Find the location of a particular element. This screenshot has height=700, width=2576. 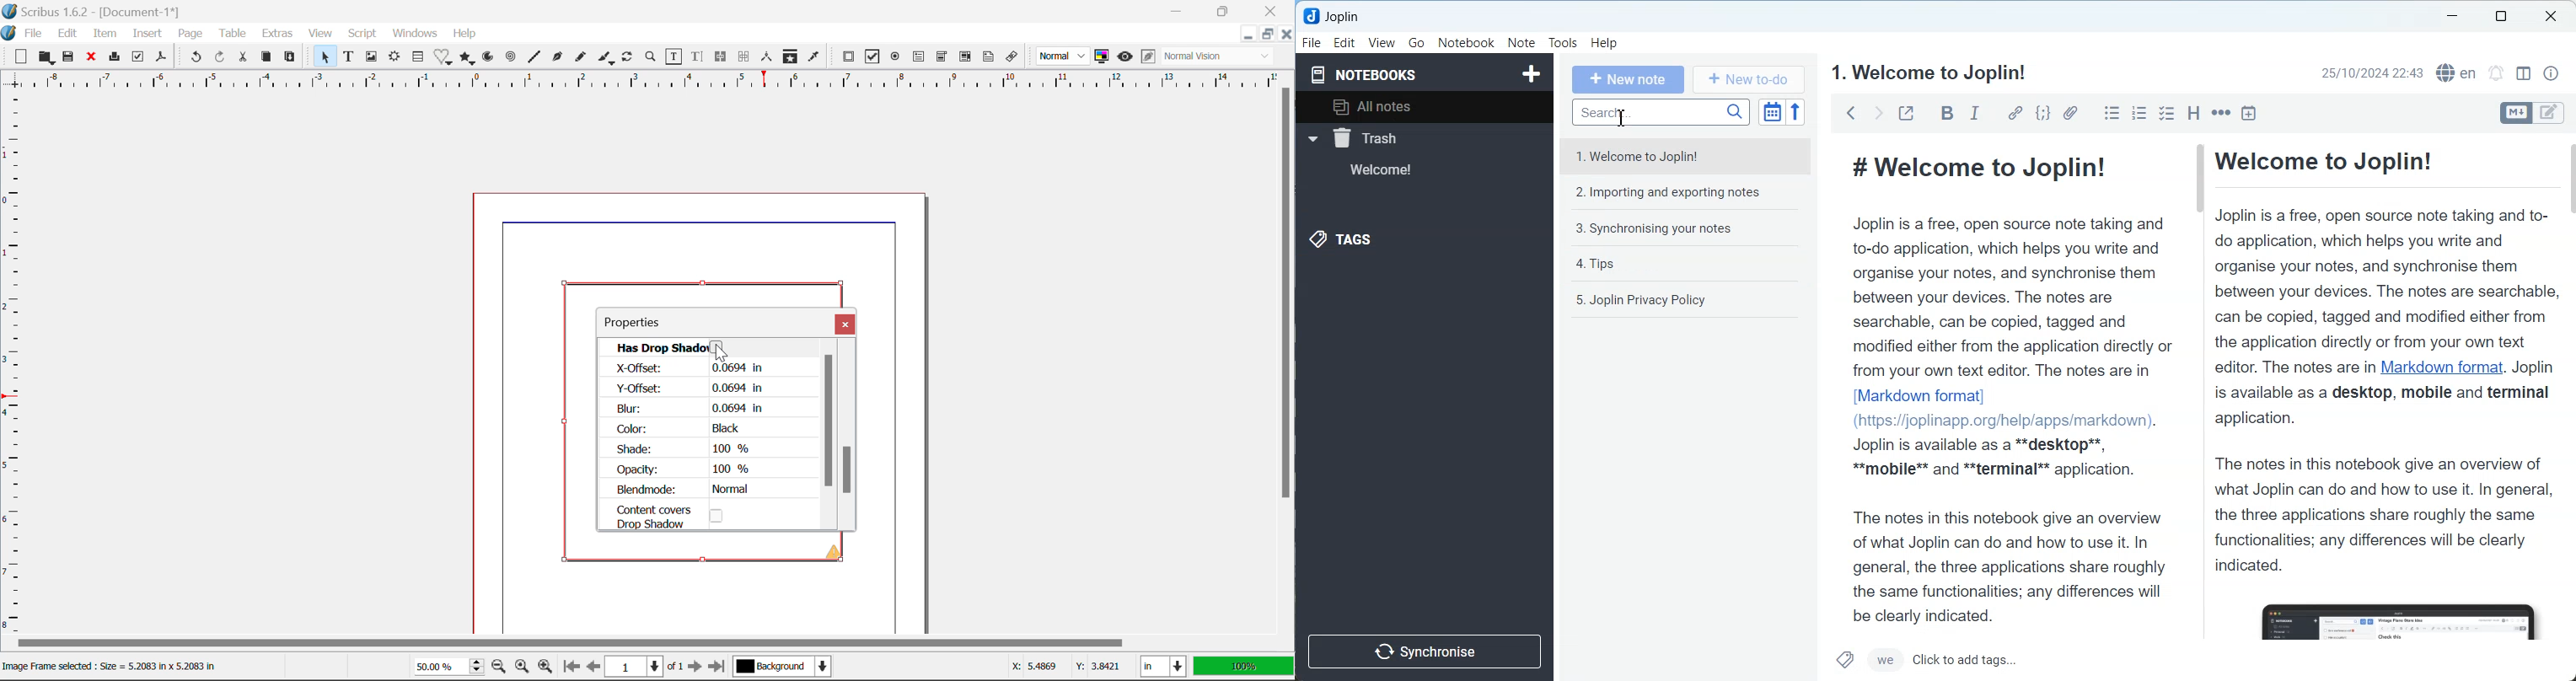

Properties is located at coordinates (647, 323).